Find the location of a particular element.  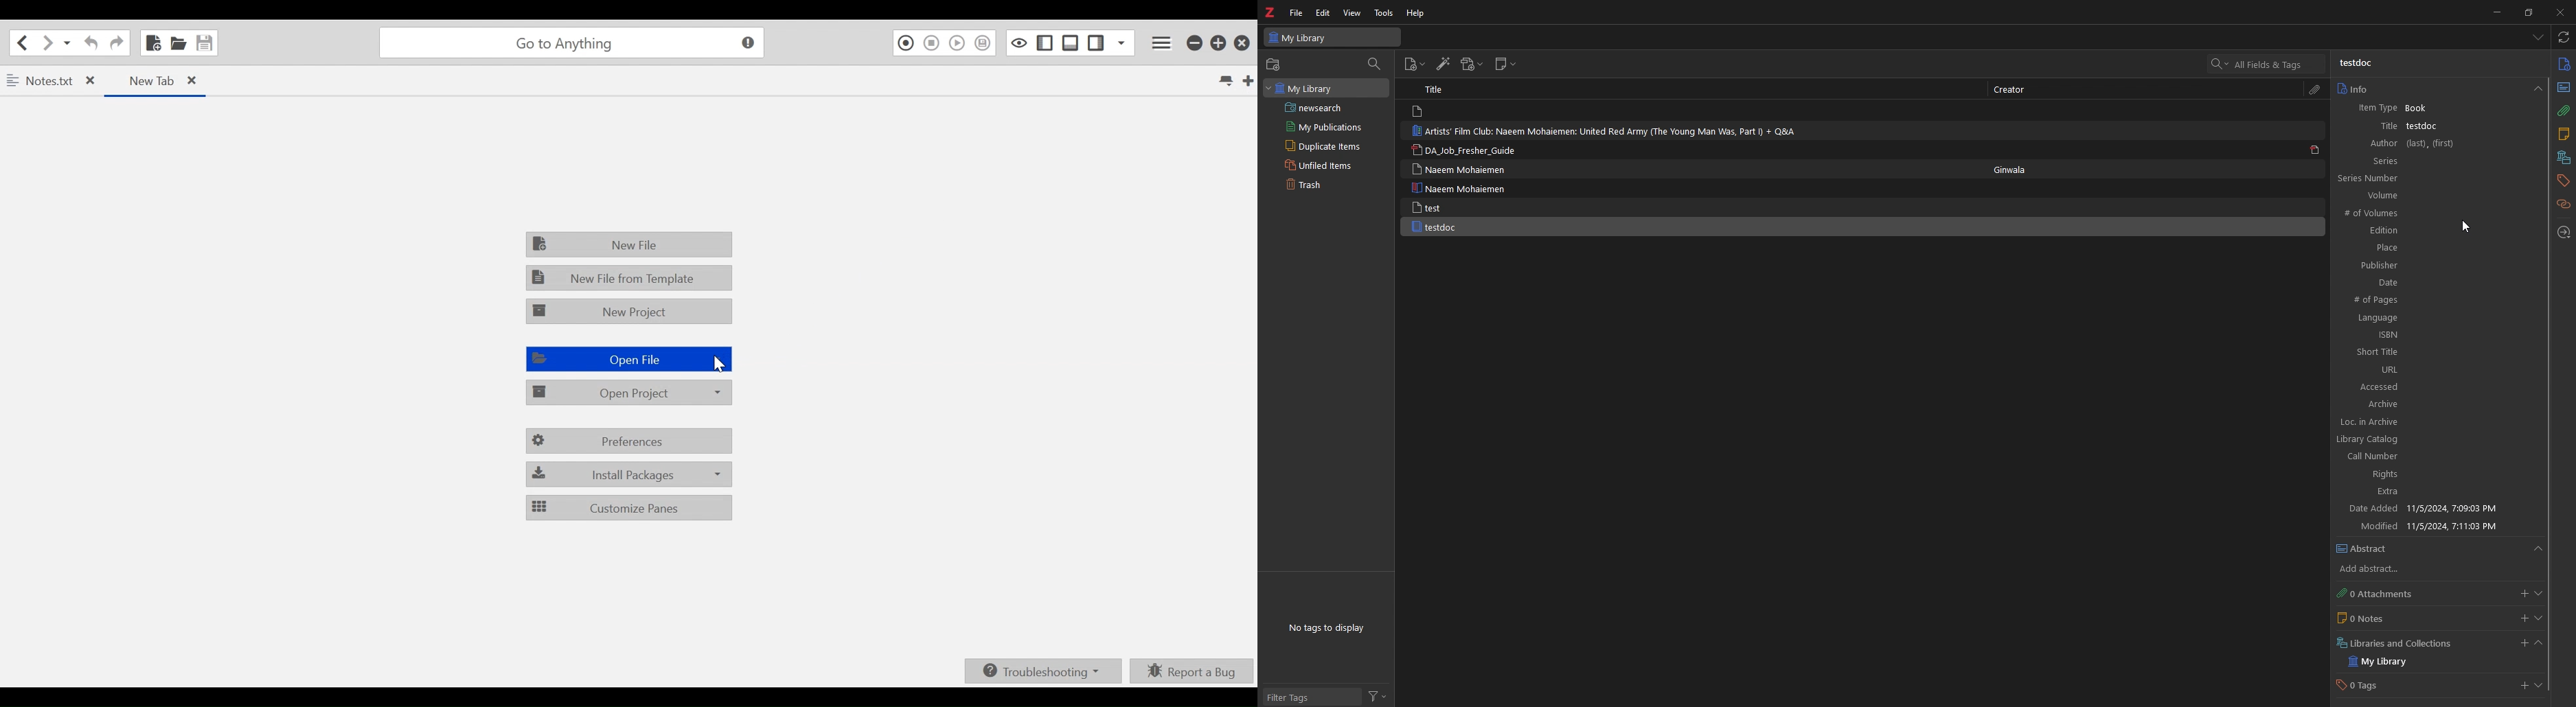

minimize is located at coordinates (2494, 12).